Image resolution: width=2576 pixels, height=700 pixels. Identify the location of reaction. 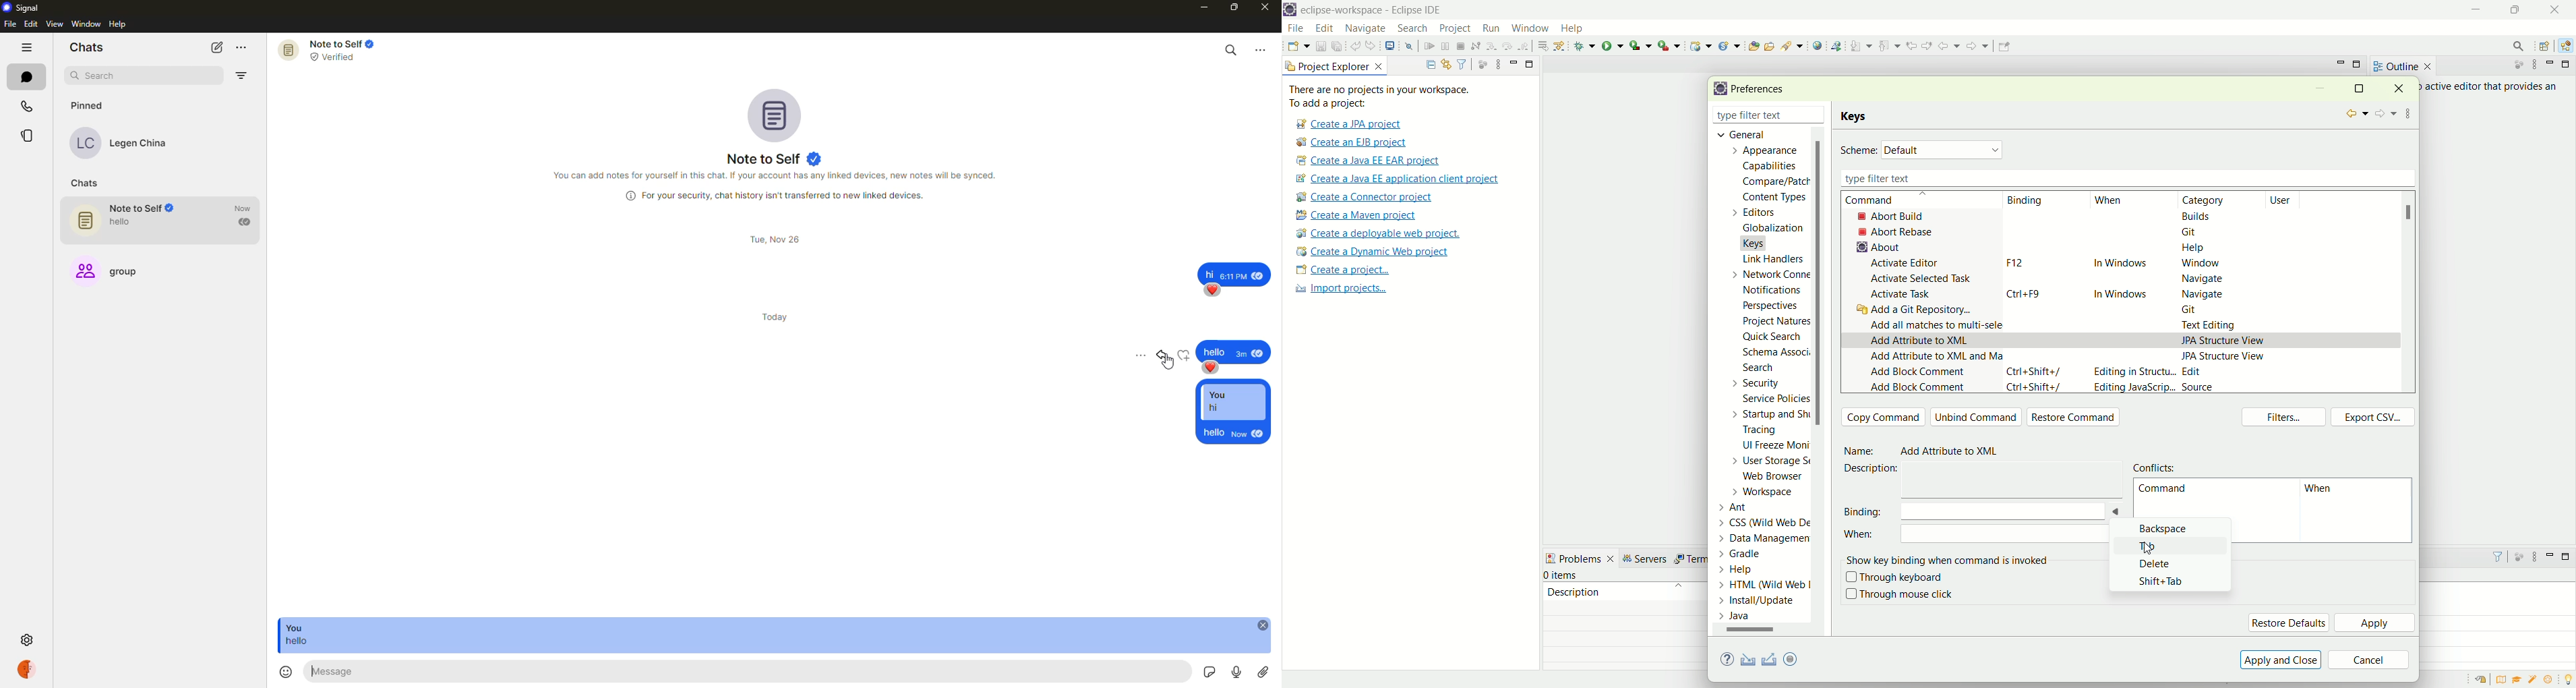
(1209, 368).